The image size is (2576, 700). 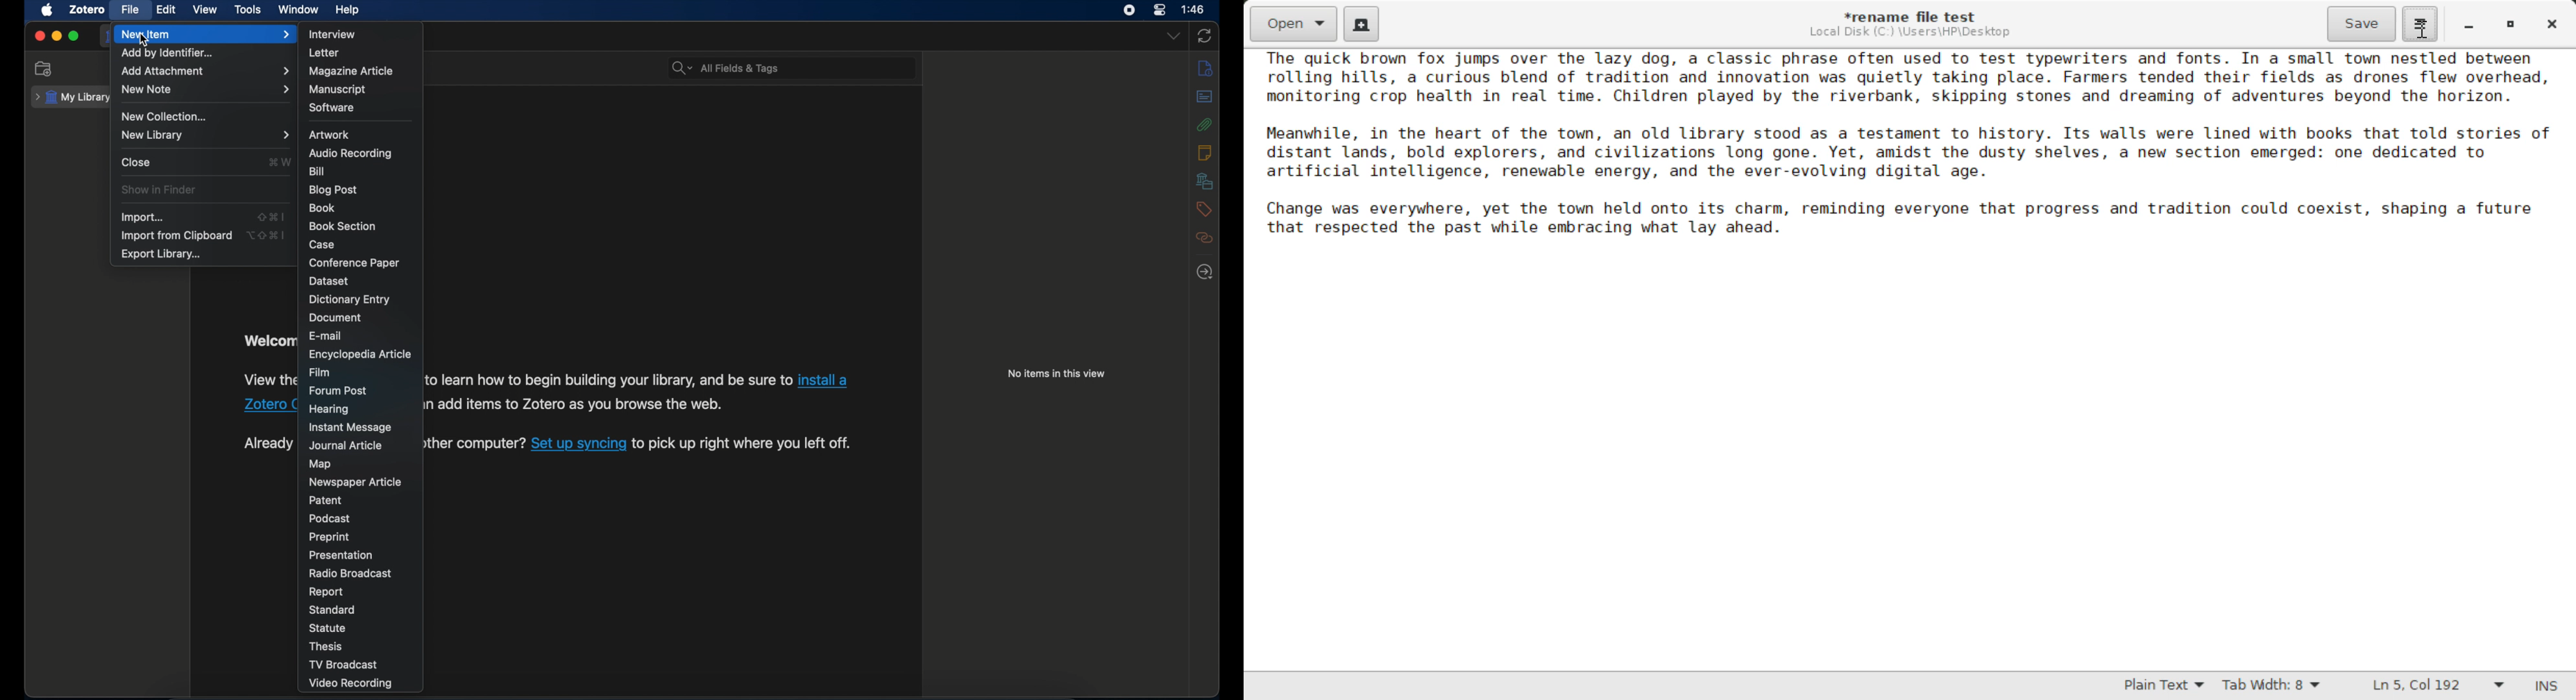 I want to click on dropdown, so click(x=1173, y=36).